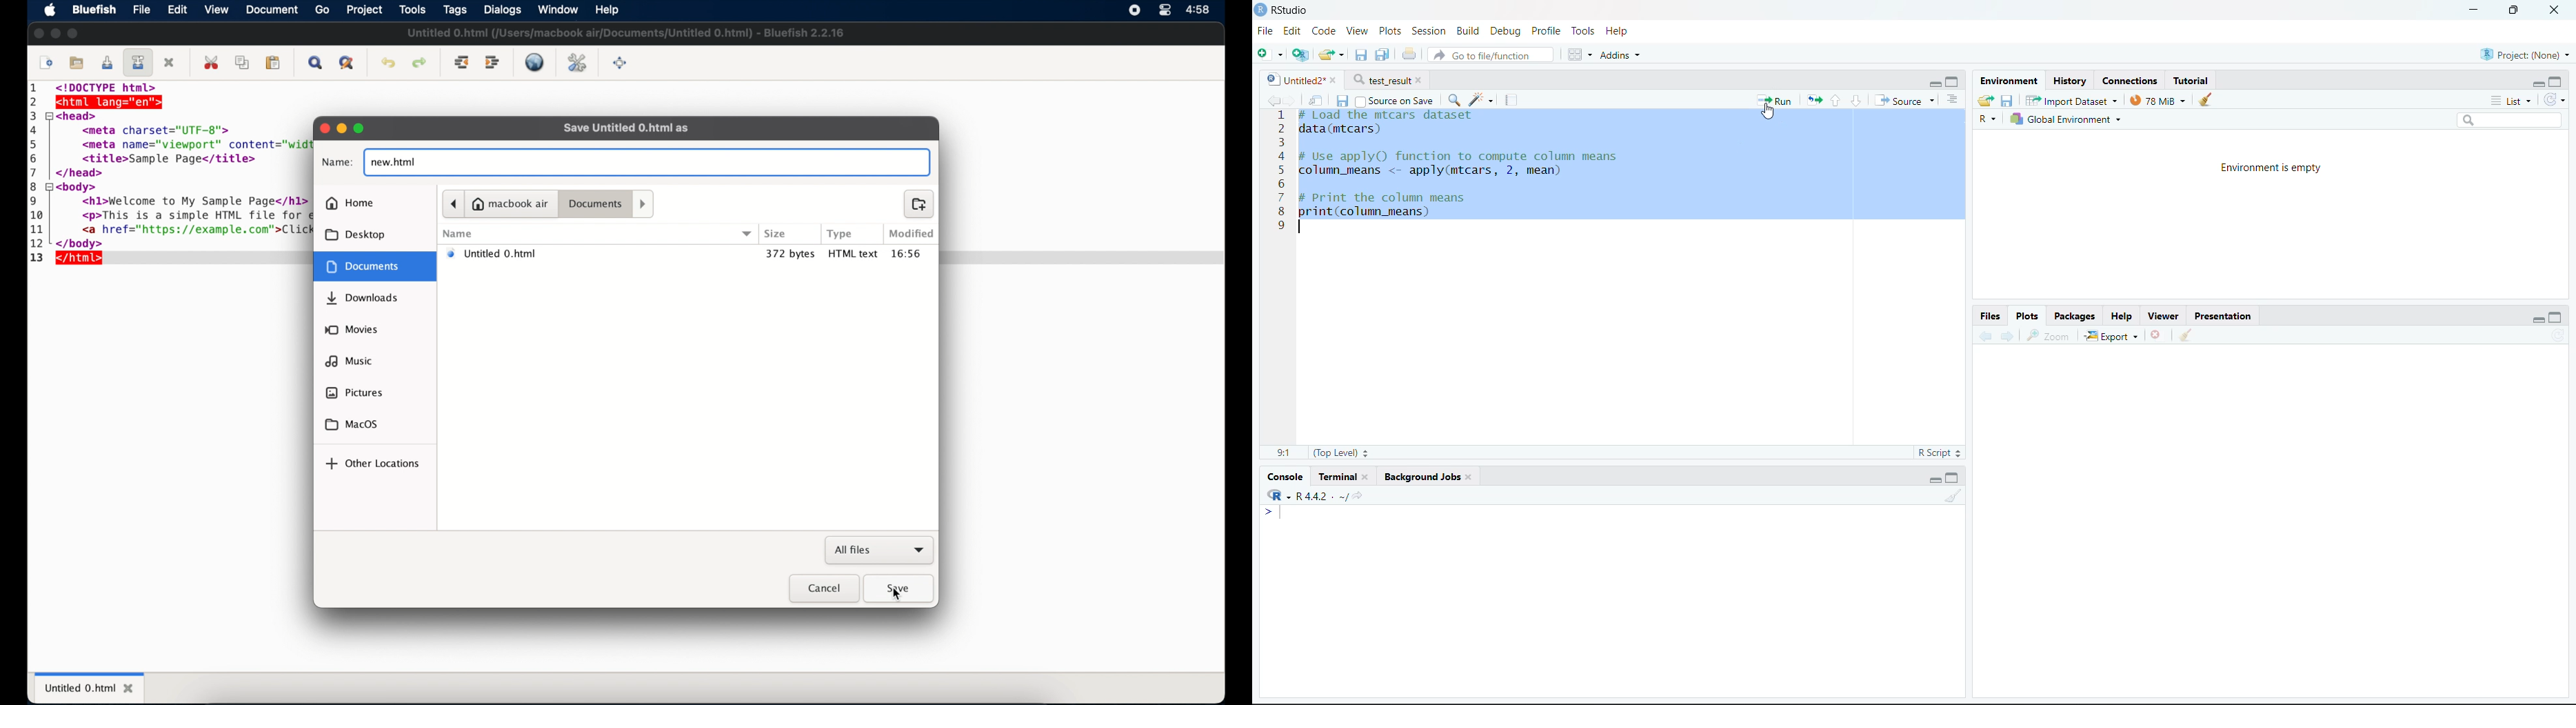 Image resolution: width=2576 pixels, height=728 pixels. Describe the element at coordinates (85, 243) in the screenshot. I see `</body>` at that location.